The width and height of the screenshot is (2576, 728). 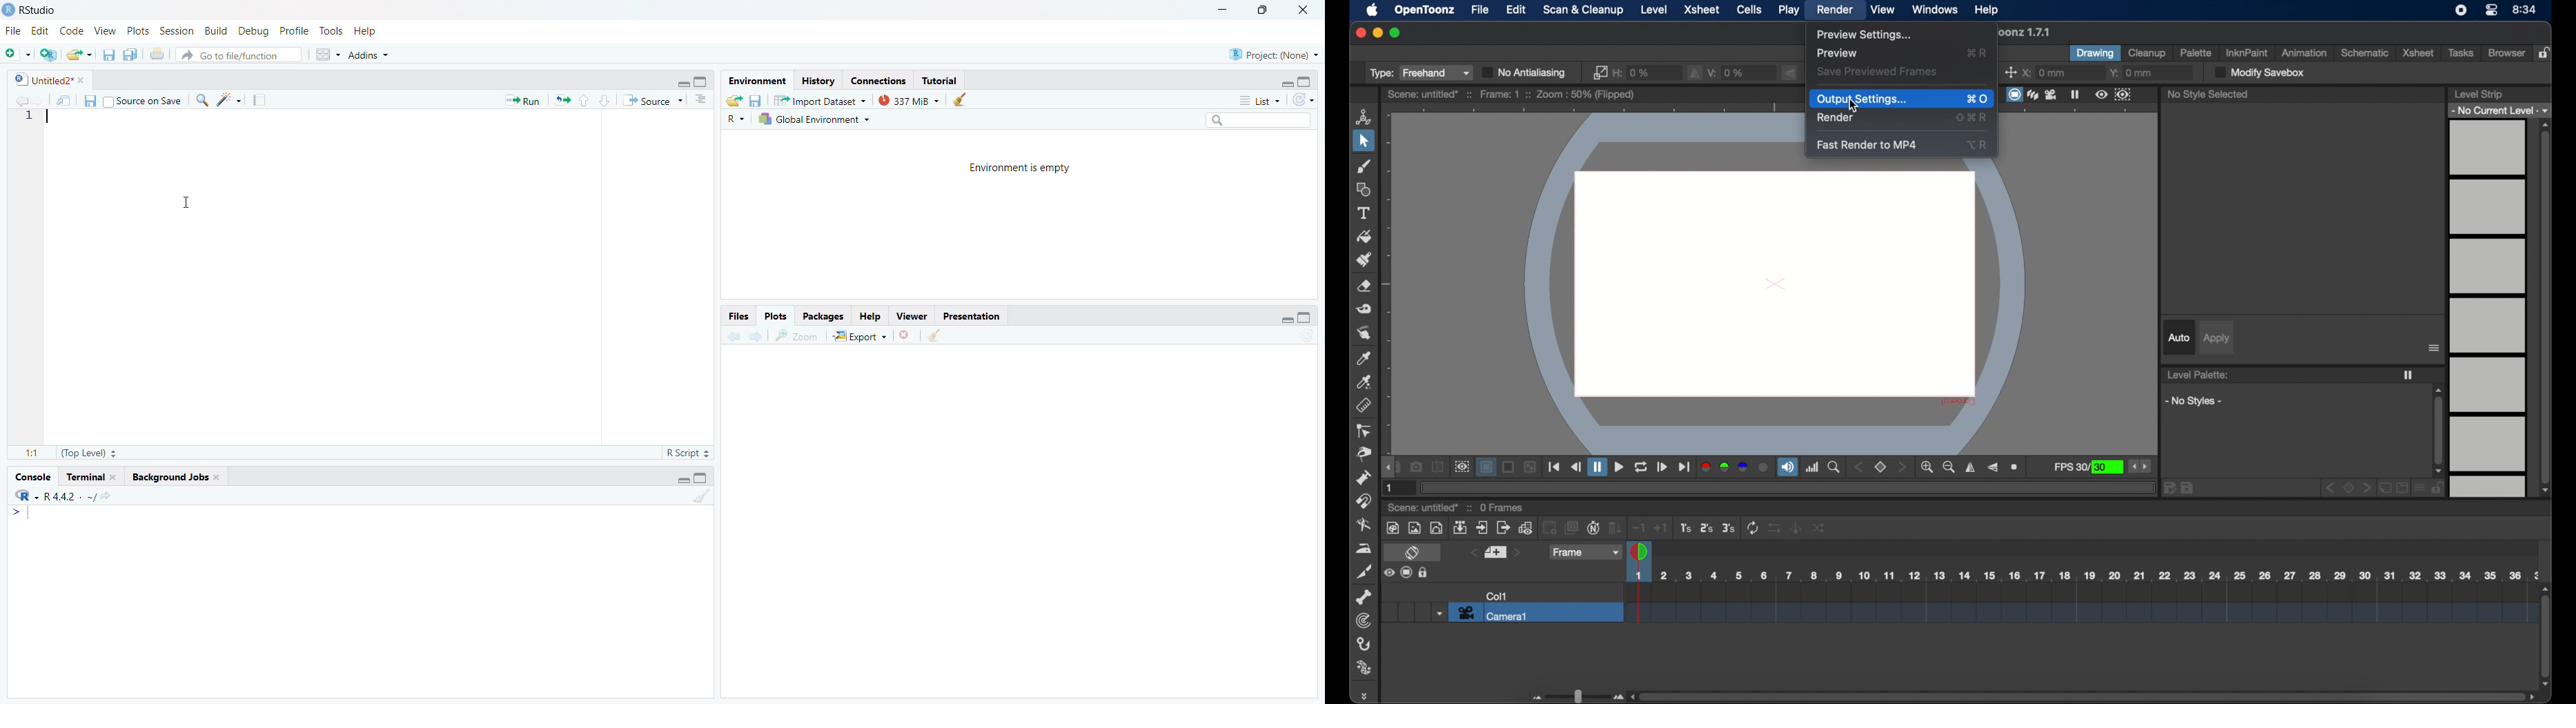 What do you see at coordinates (330, 54) in the screenshot?
I see `workspace pane` at bounding box center [330, 54].